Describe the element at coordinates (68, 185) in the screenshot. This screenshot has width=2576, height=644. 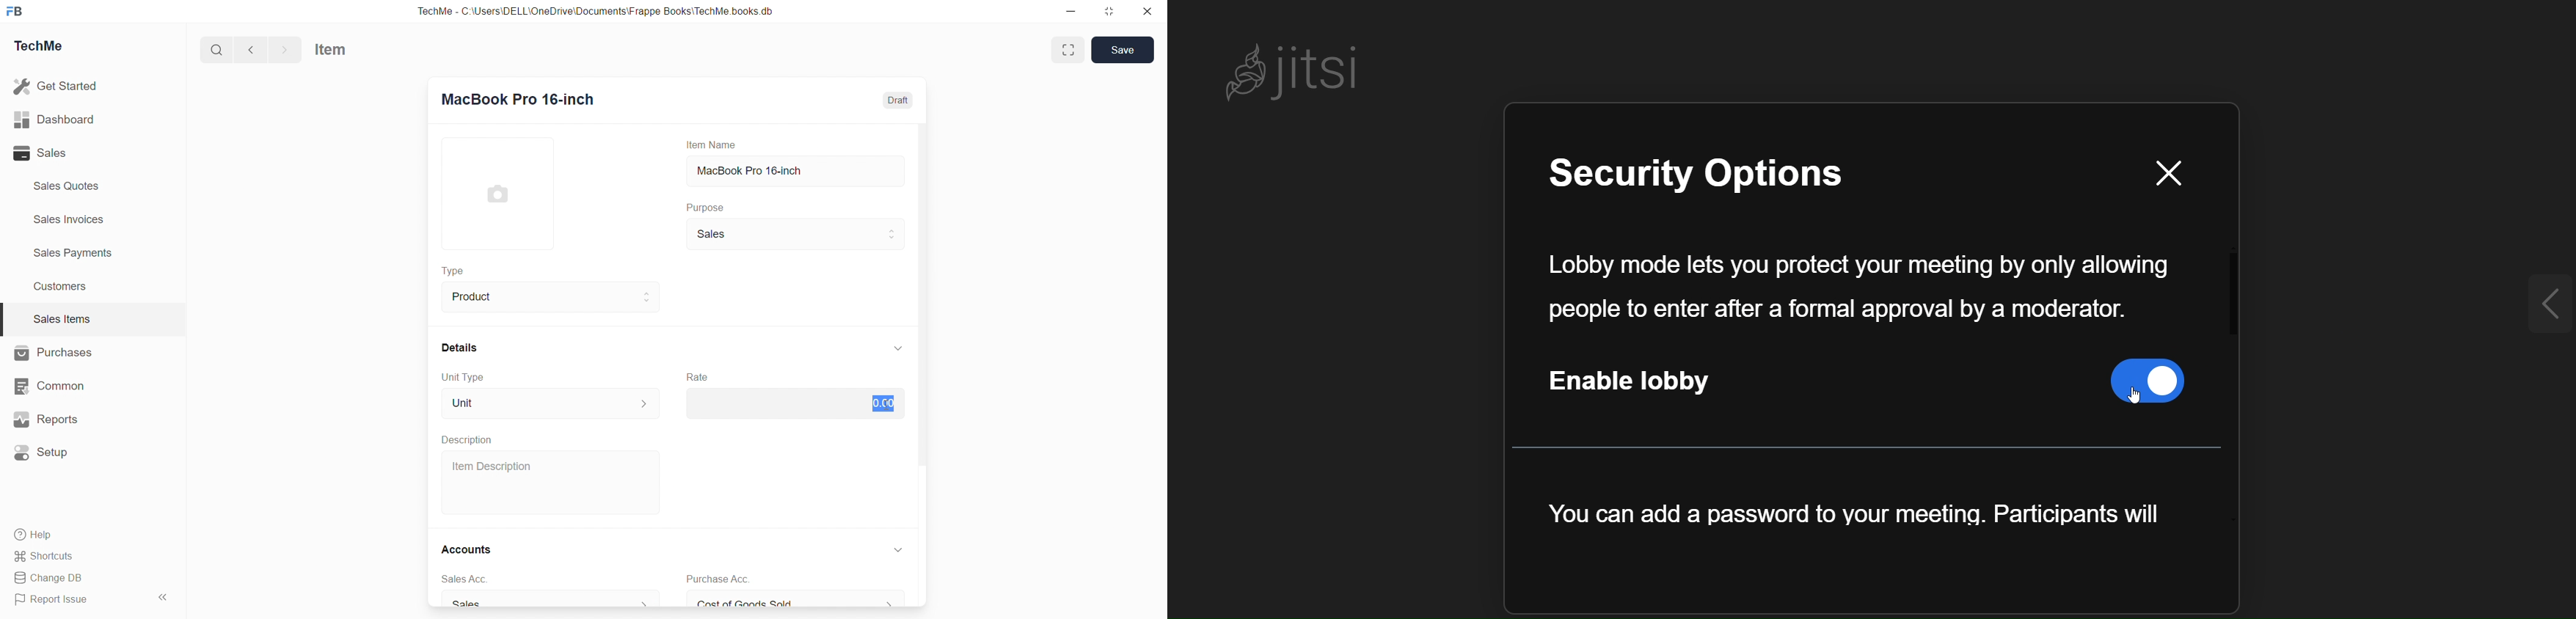
I see `Sales Quotes` at that location.